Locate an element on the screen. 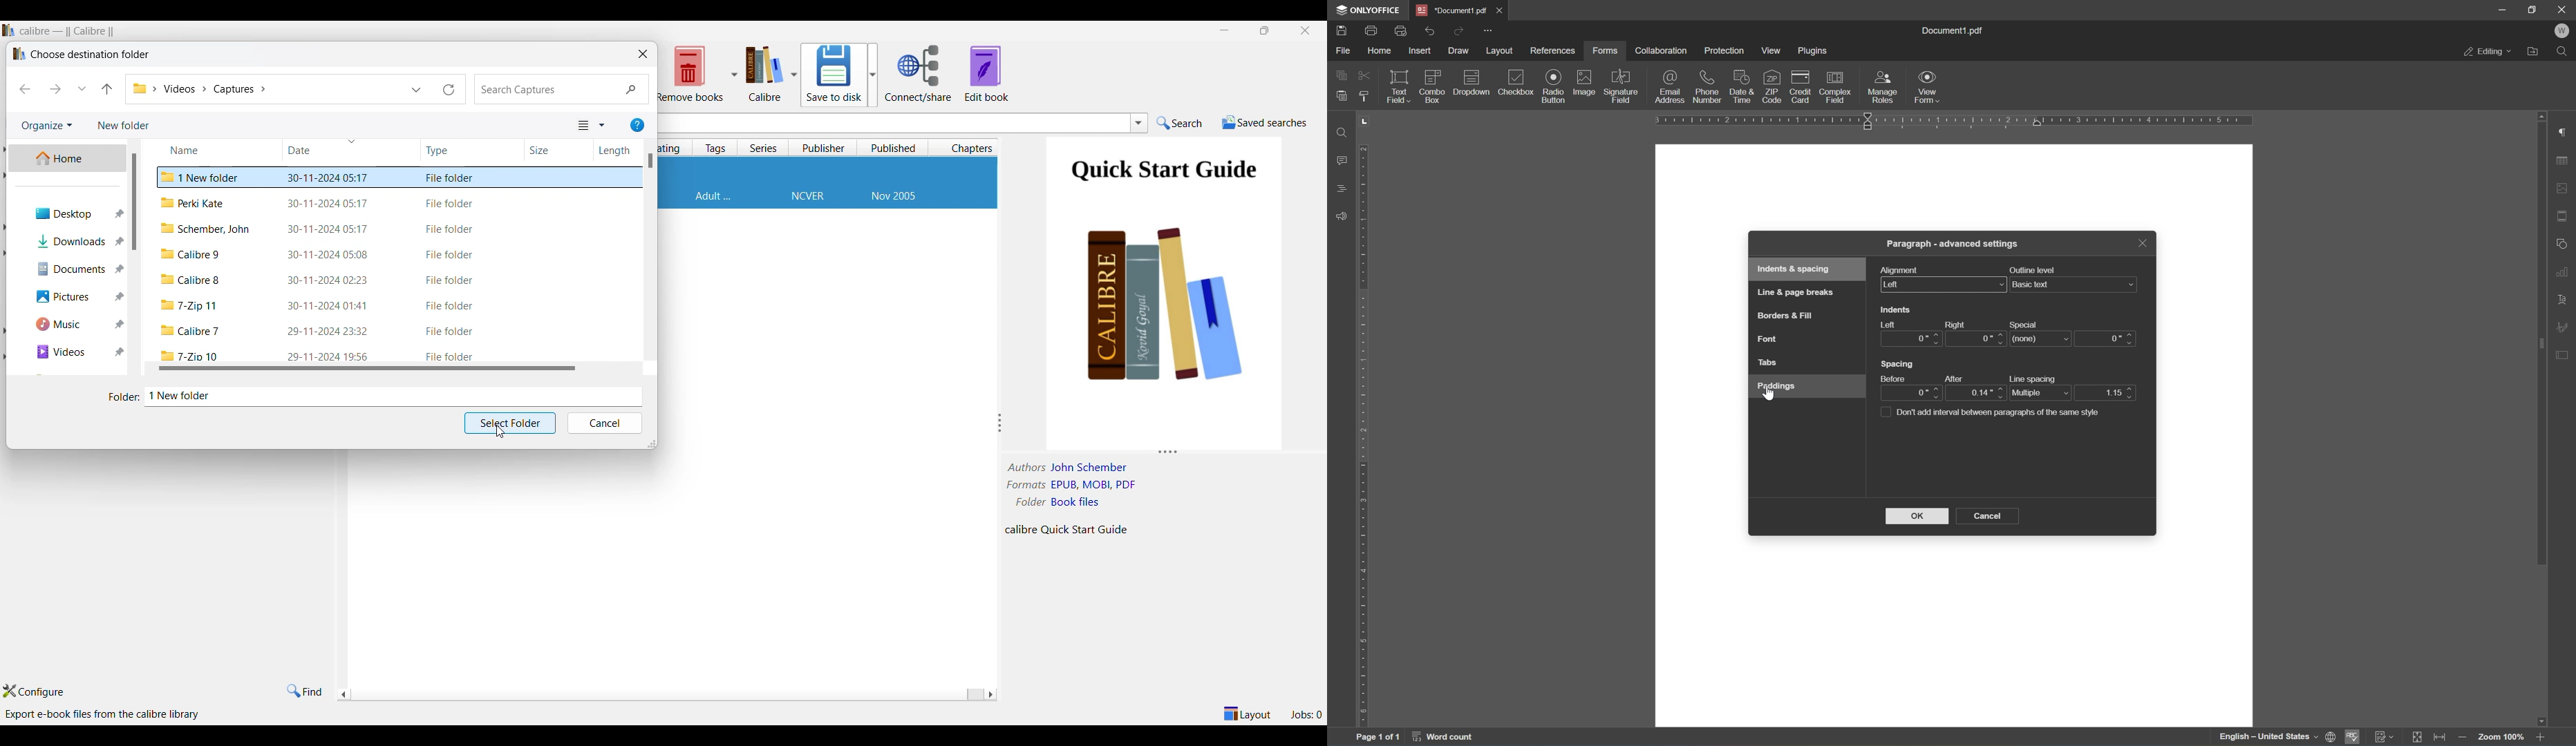 The image size is (2576, 756). logo is located at coordinates (18, 53).